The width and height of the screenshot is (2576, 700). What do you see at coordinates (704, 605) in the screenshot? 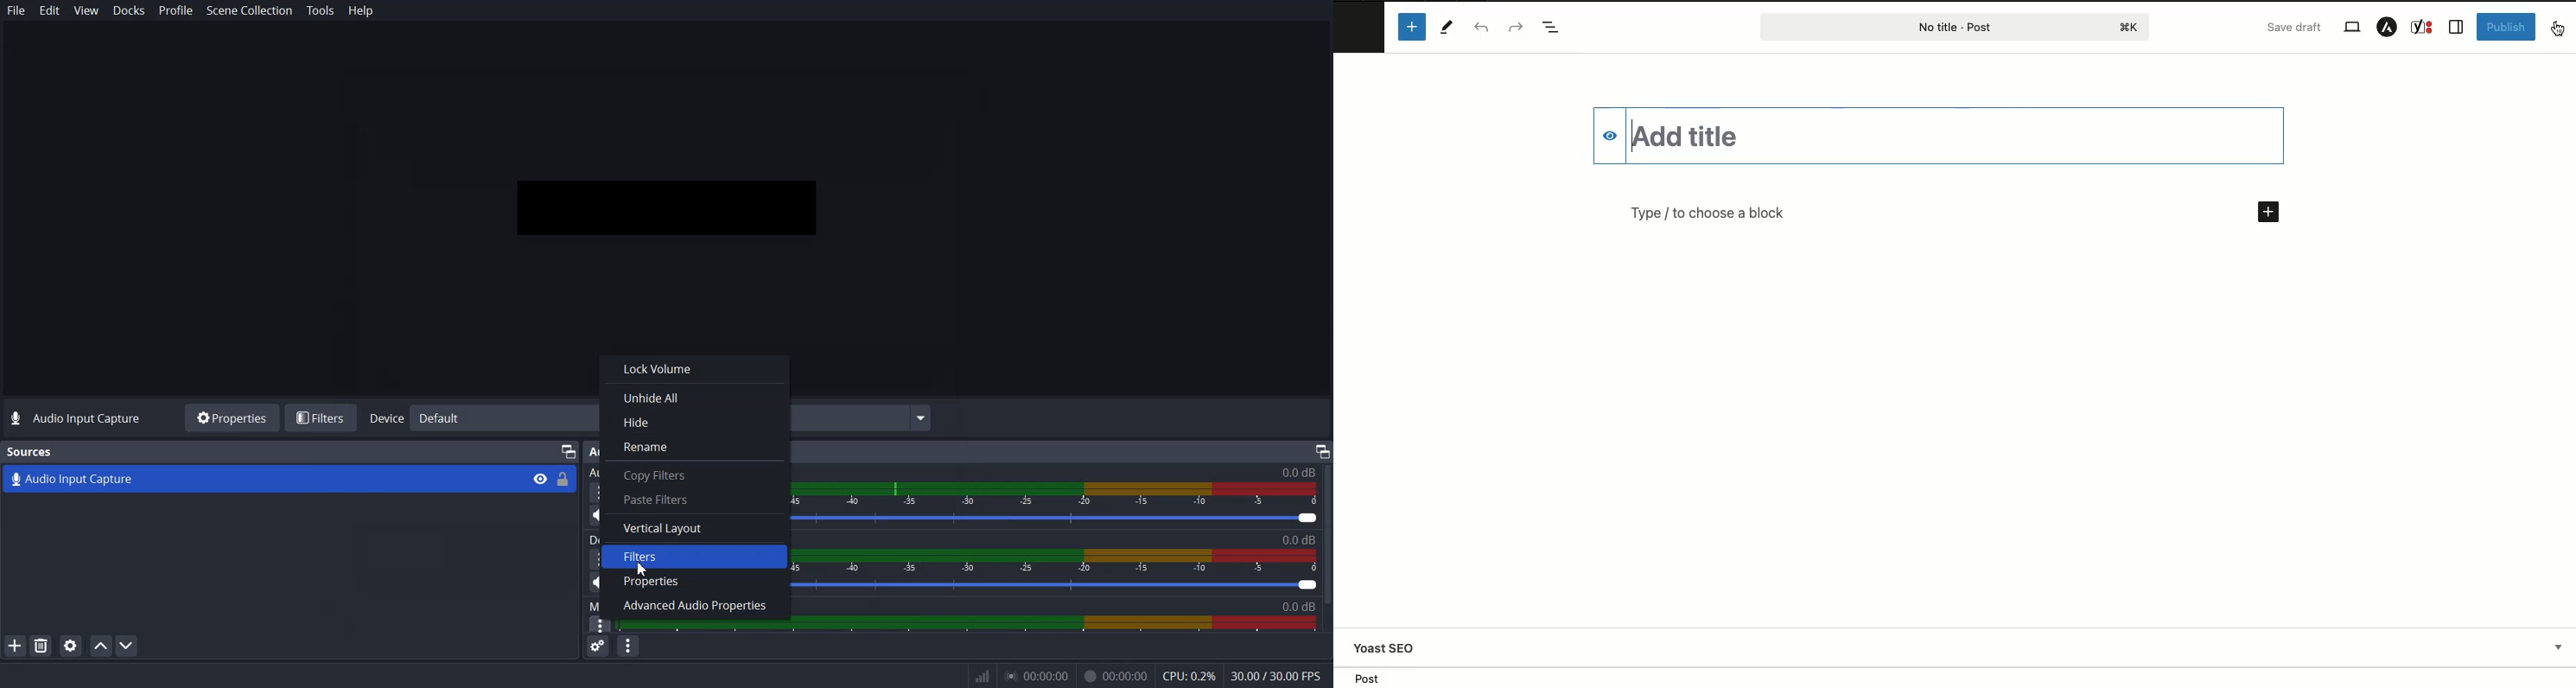
I see `Advance Audio Properties` at bounding box center [704, 605].